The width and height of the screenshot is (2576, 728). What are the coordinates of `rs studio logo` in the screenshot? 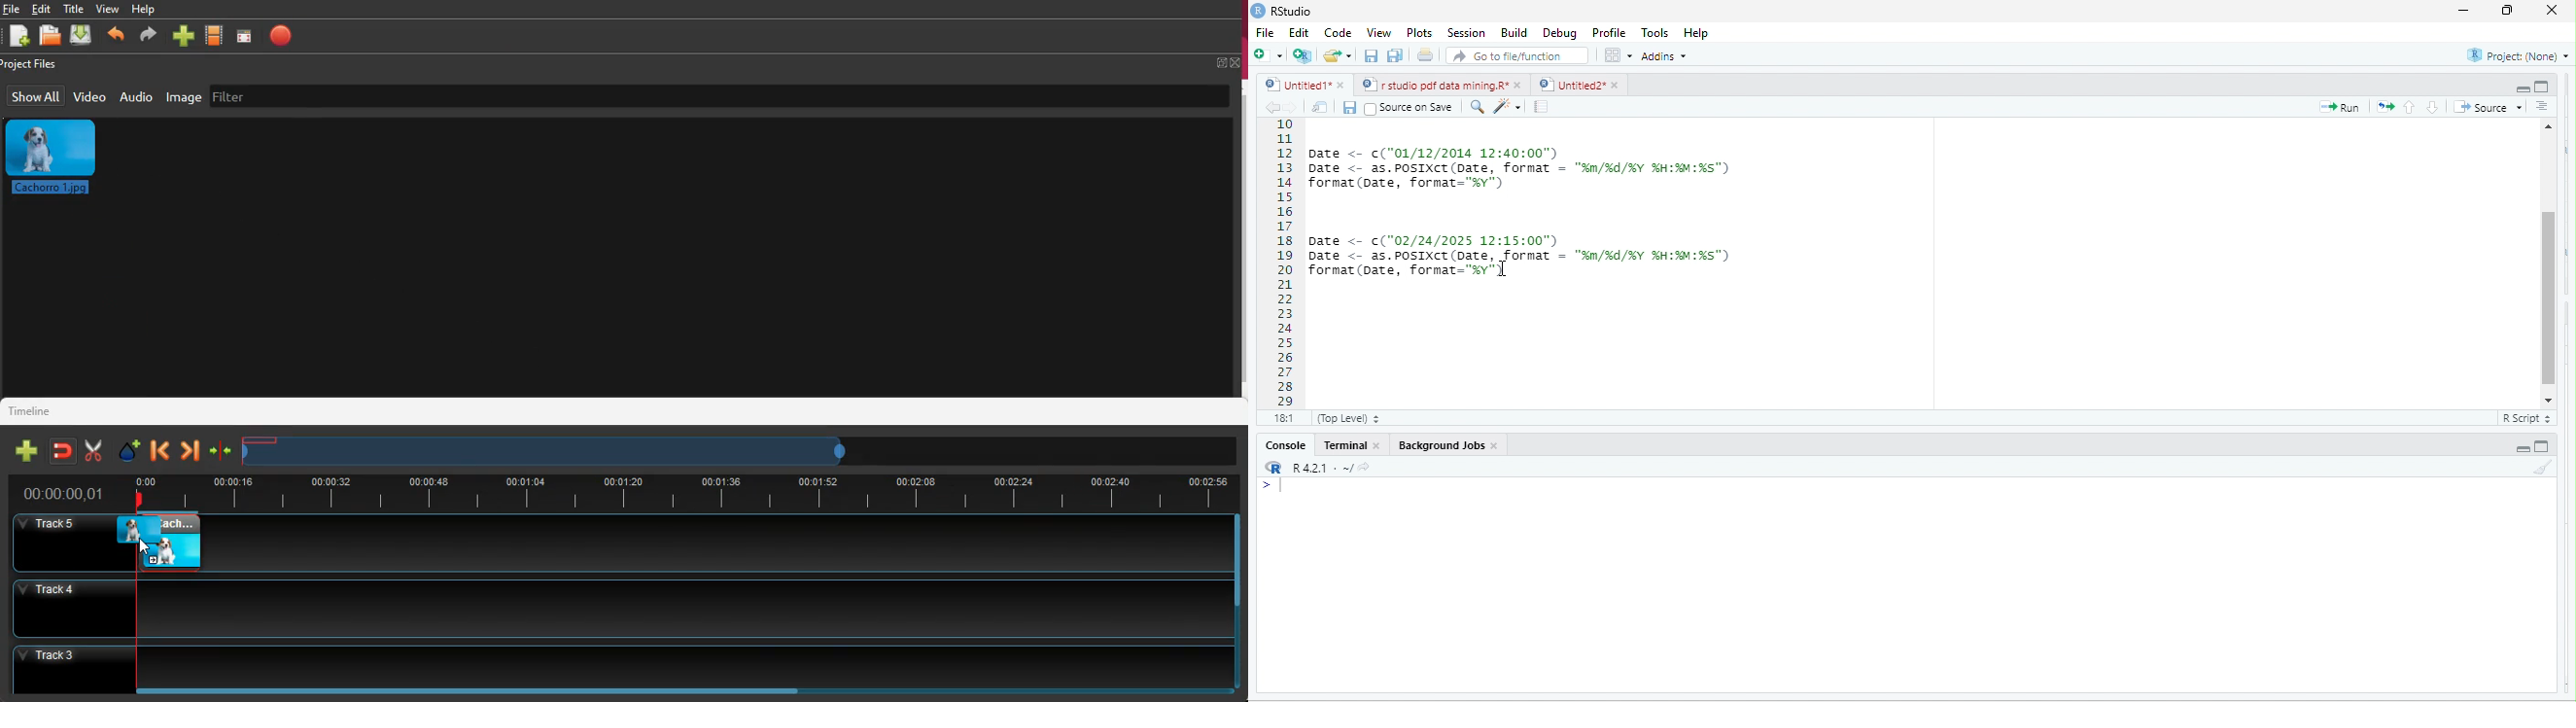 It's located at (1260, 10).